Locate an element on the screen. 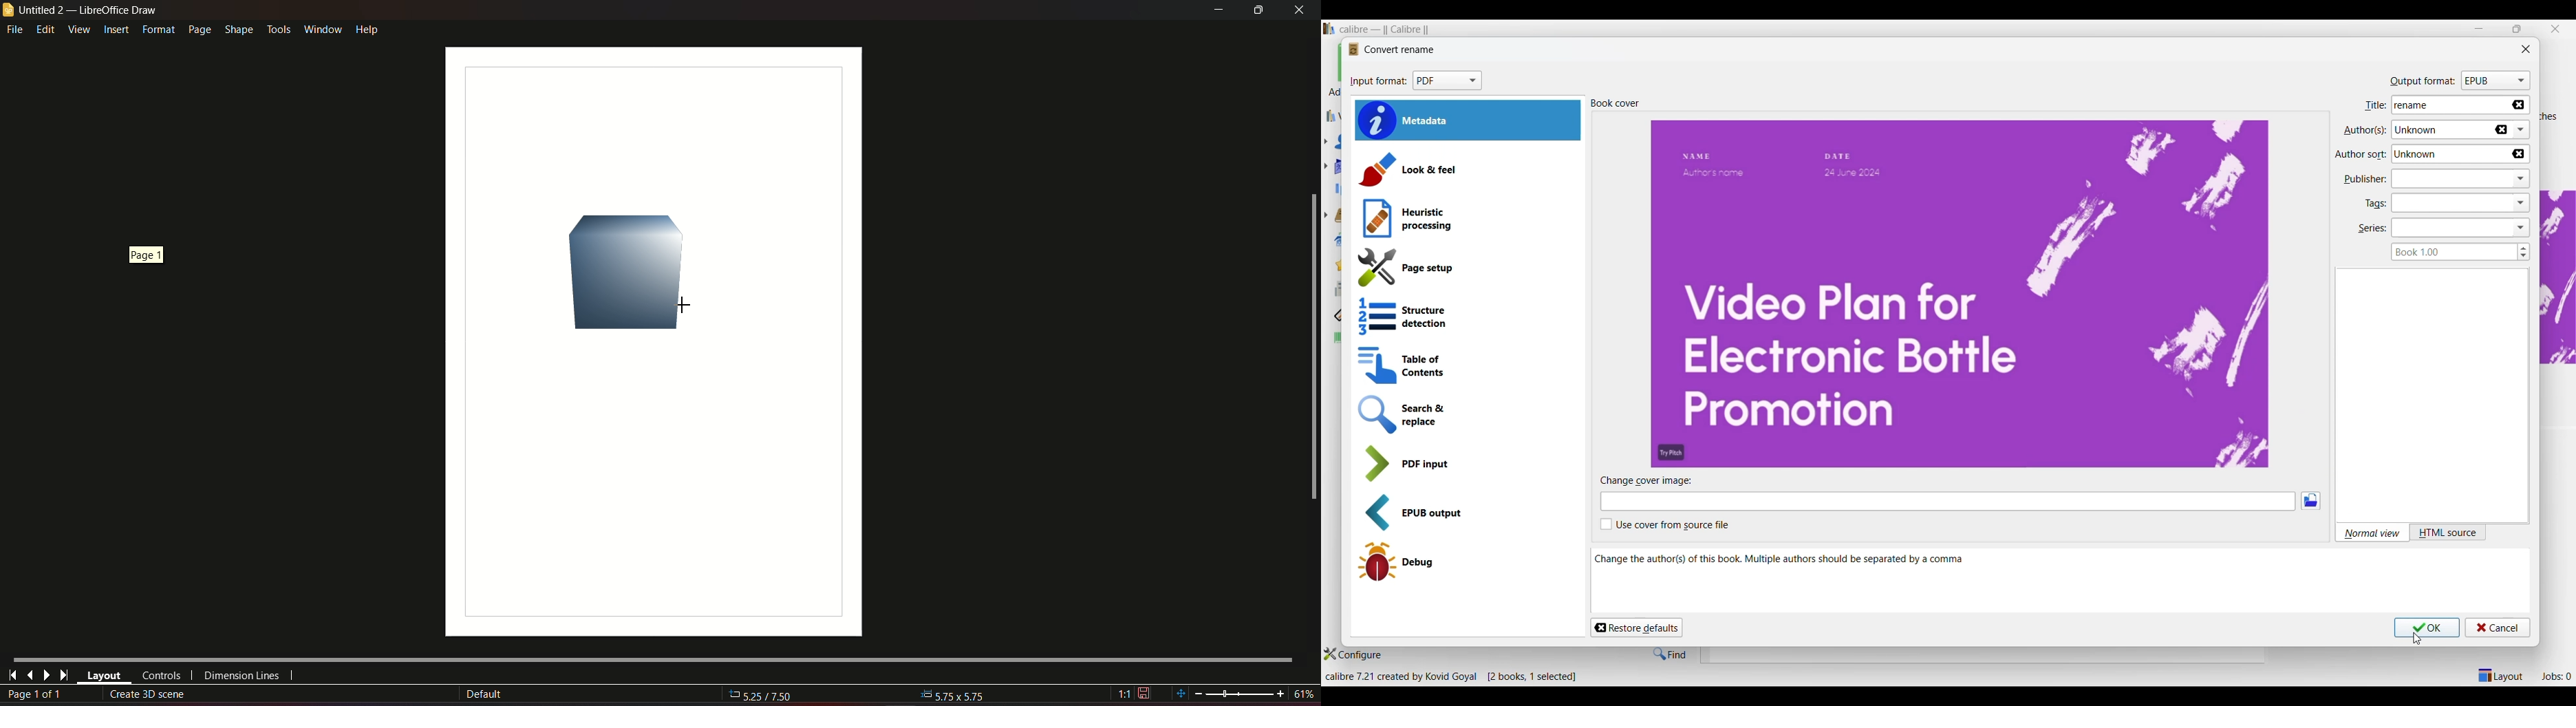 This screenshot has height=728, width=2576. controls is located at coordinates (160, 676).